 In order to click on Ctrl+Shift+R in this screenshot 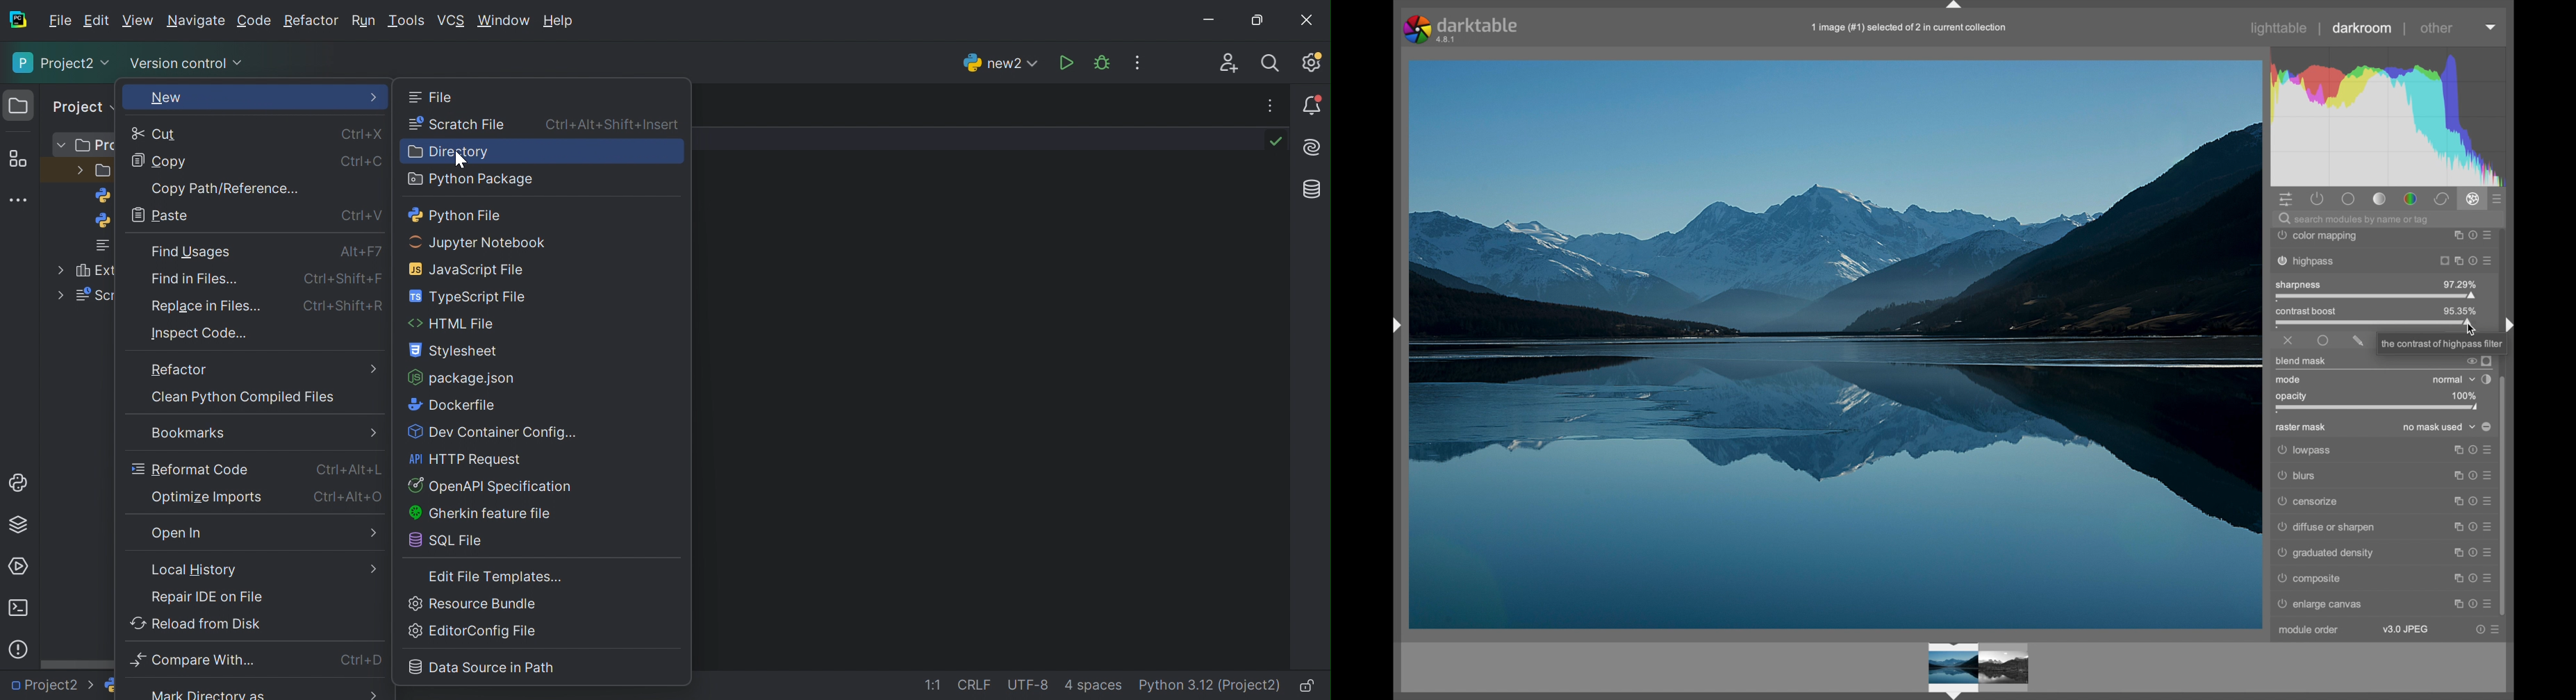, I will do `click(343, 306)`.